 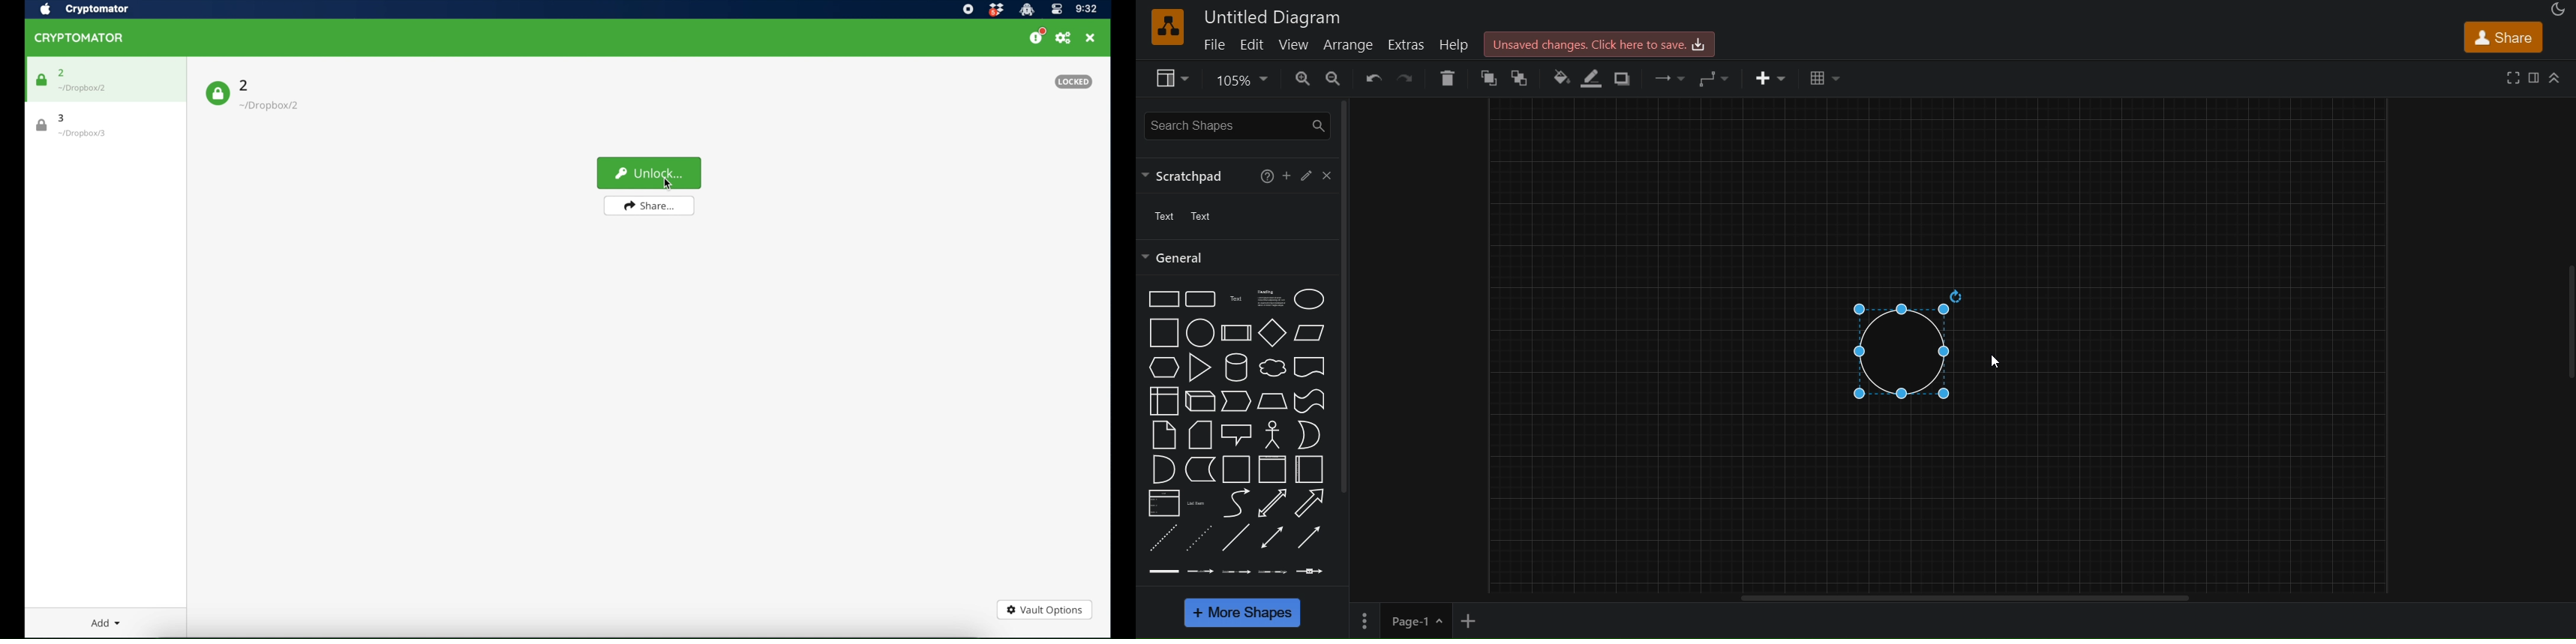 What do you see at coordinates (1488, 77) in the screenshot?
I see `to front` at bounding box center [1488, 77].